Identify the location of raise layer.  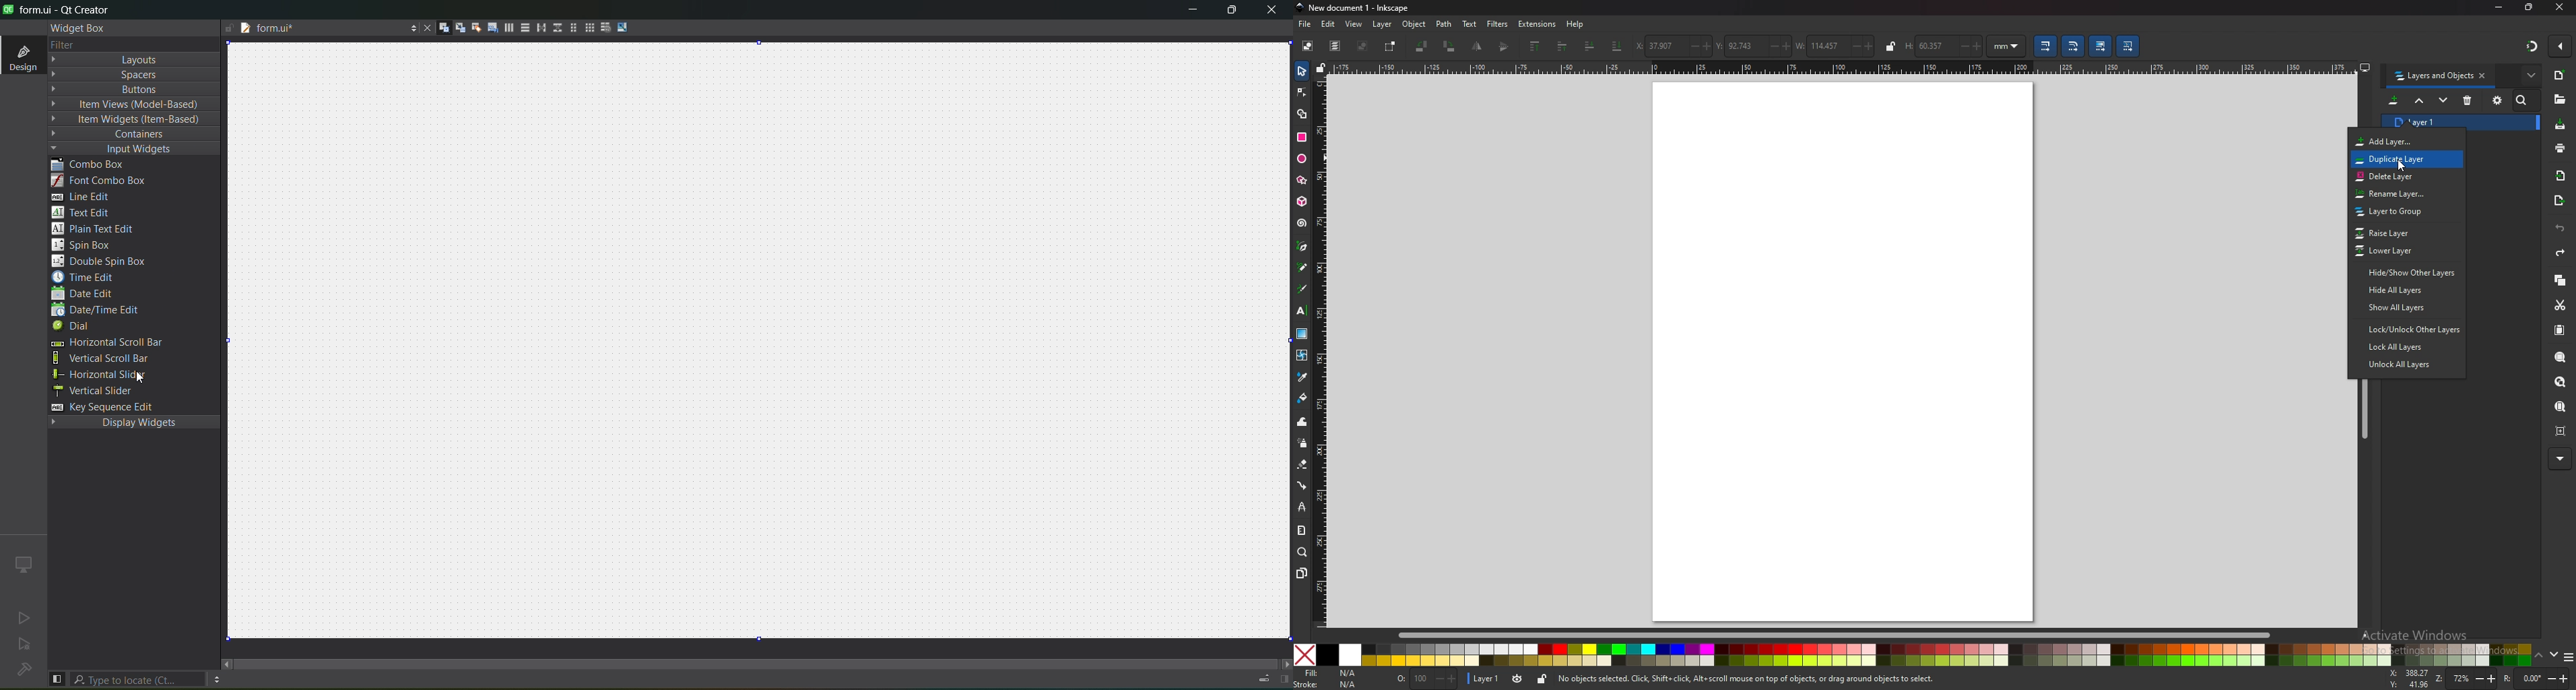
(2402, 233).